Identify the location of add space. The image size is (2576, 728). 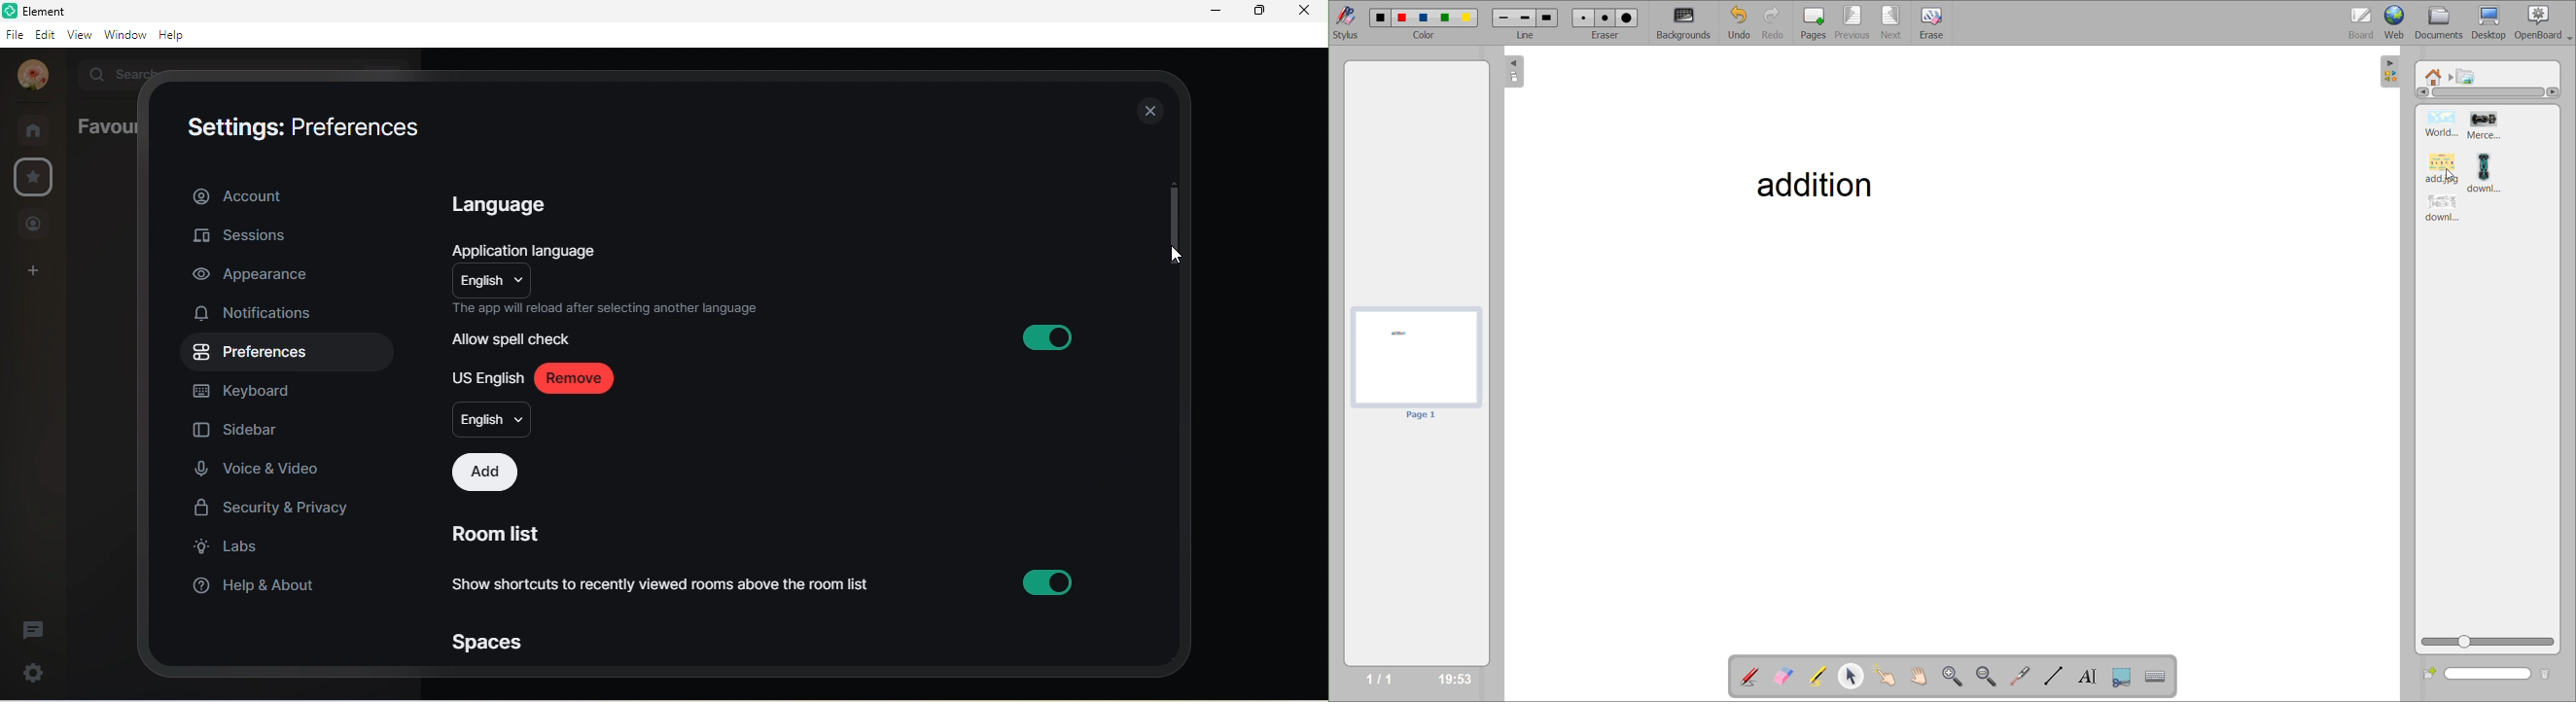
(34, 274).